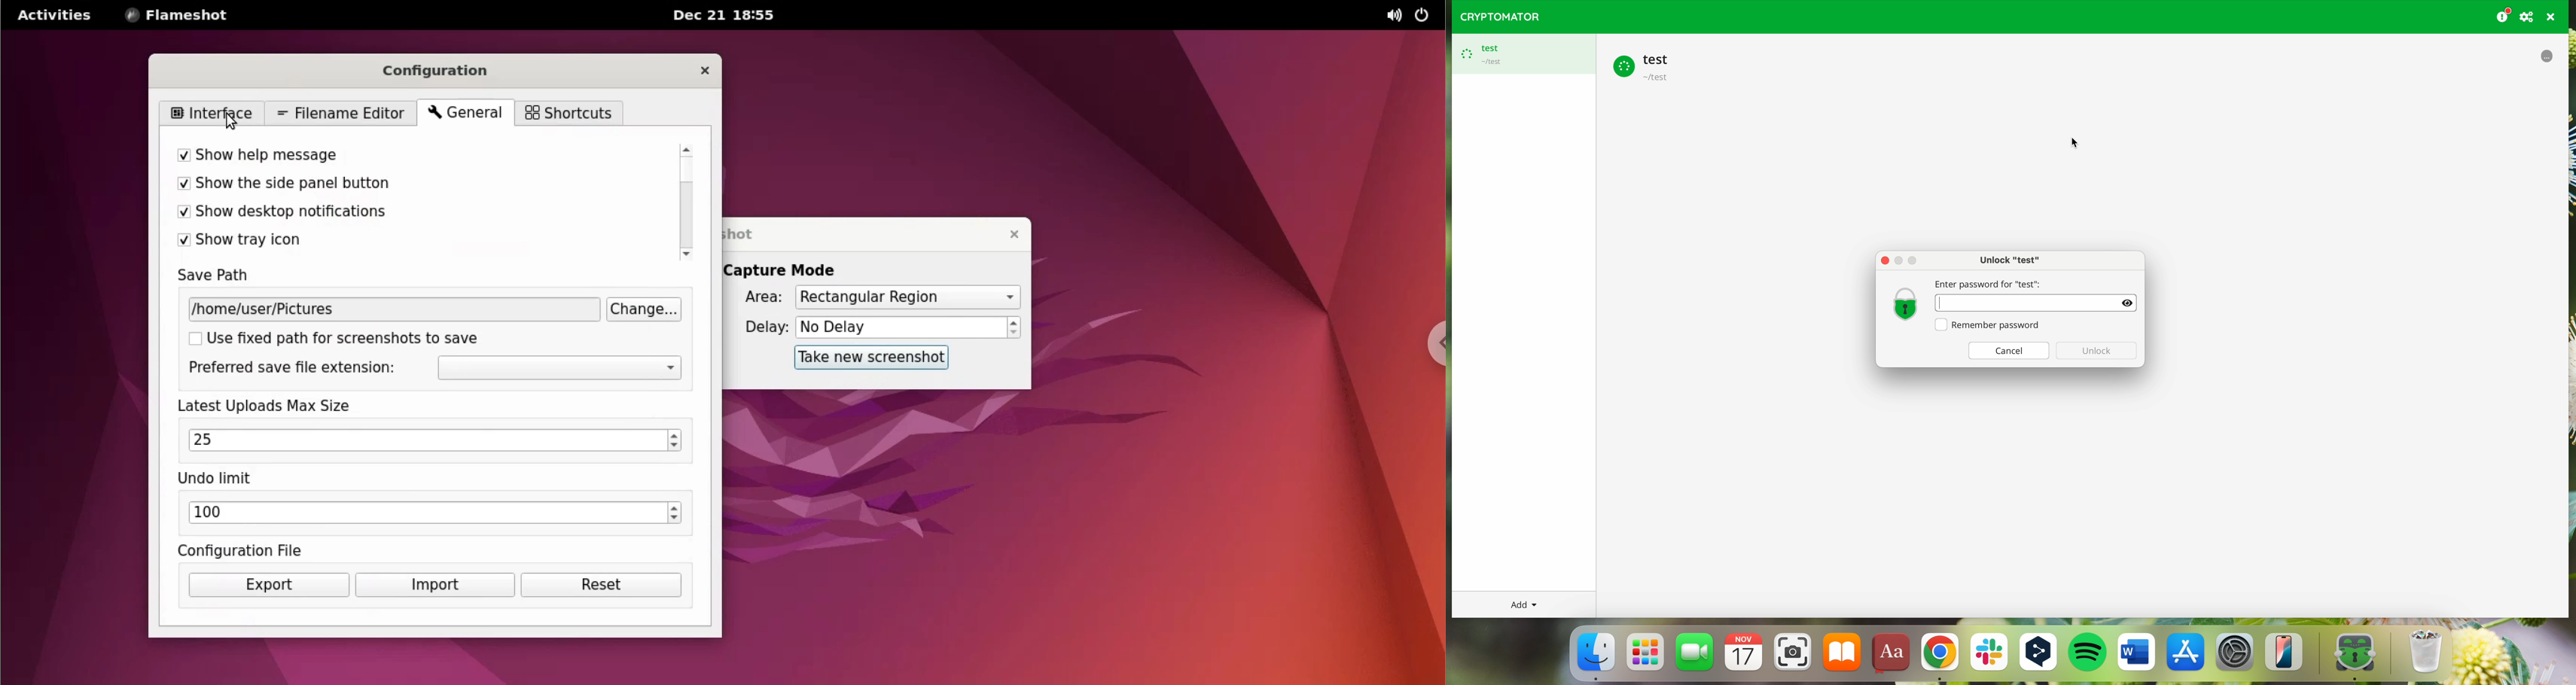  Describe the element at coordinates (427, 440) in the screenshot. I see `25` at that location.